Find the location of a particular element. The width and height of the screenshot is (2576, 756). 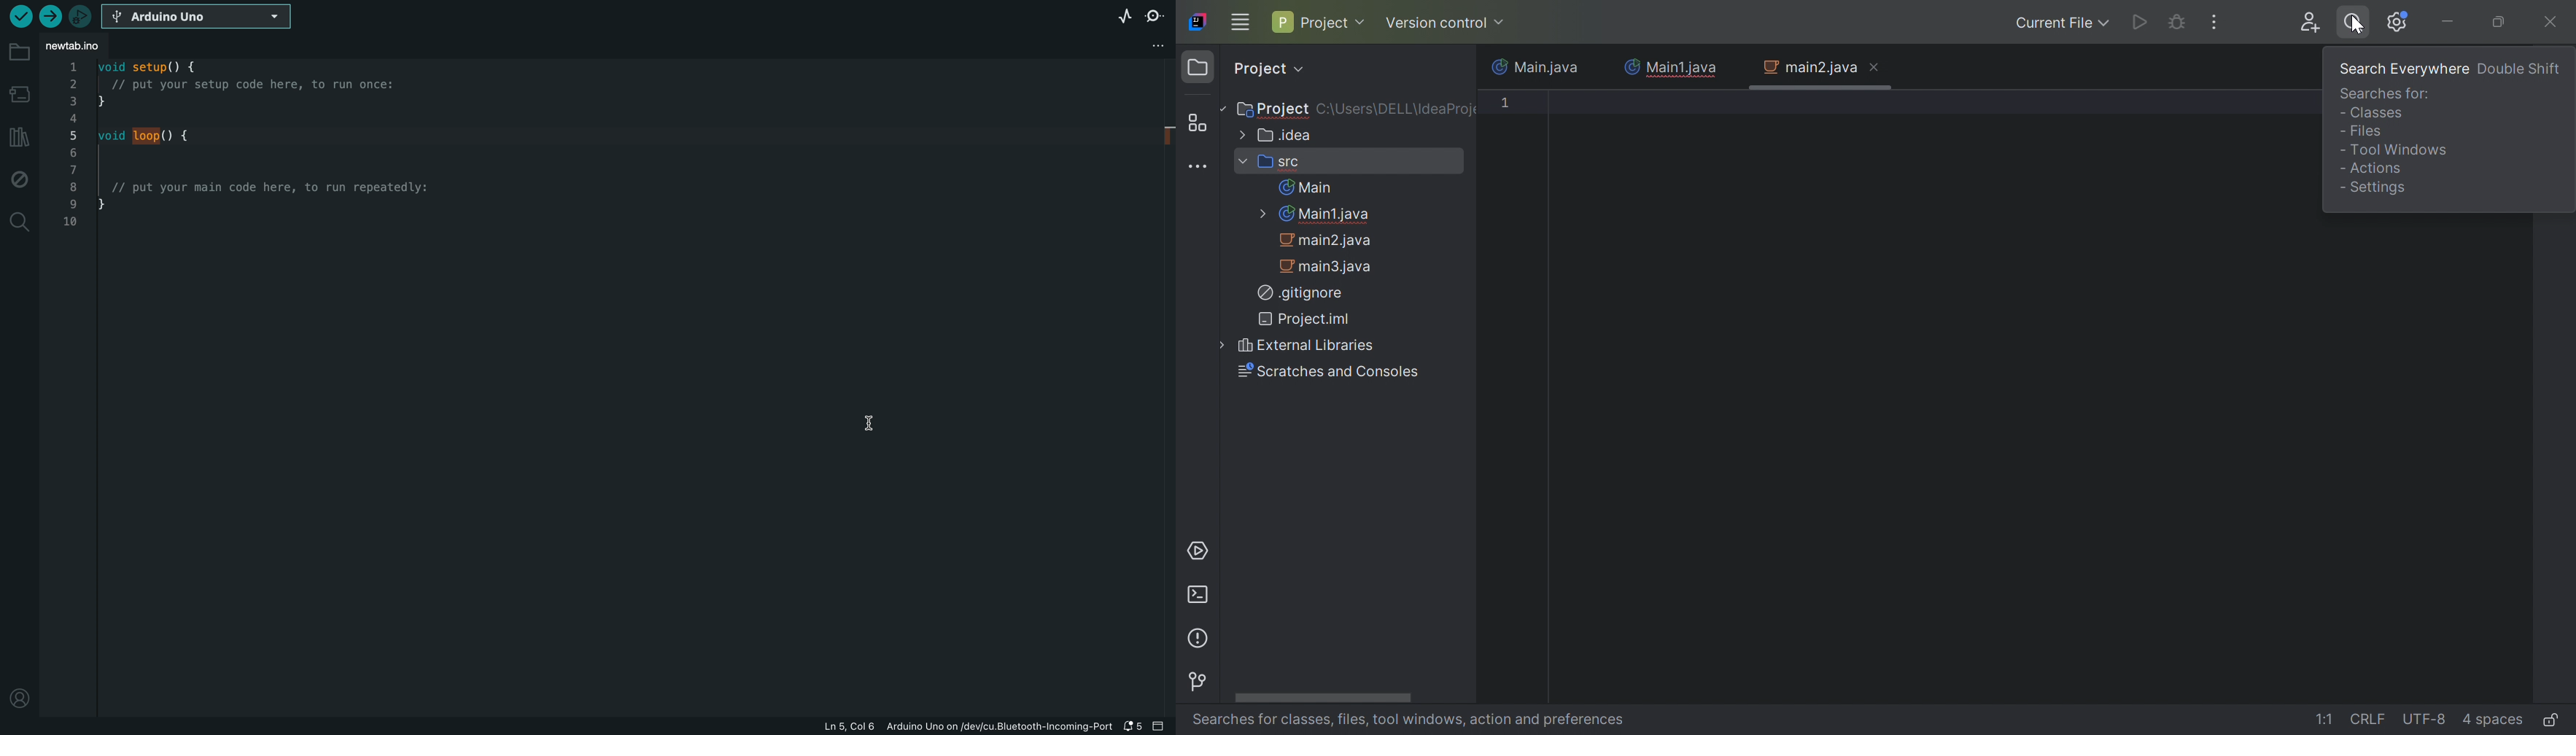

Search everywhere is located at coordinates (2354, 23).